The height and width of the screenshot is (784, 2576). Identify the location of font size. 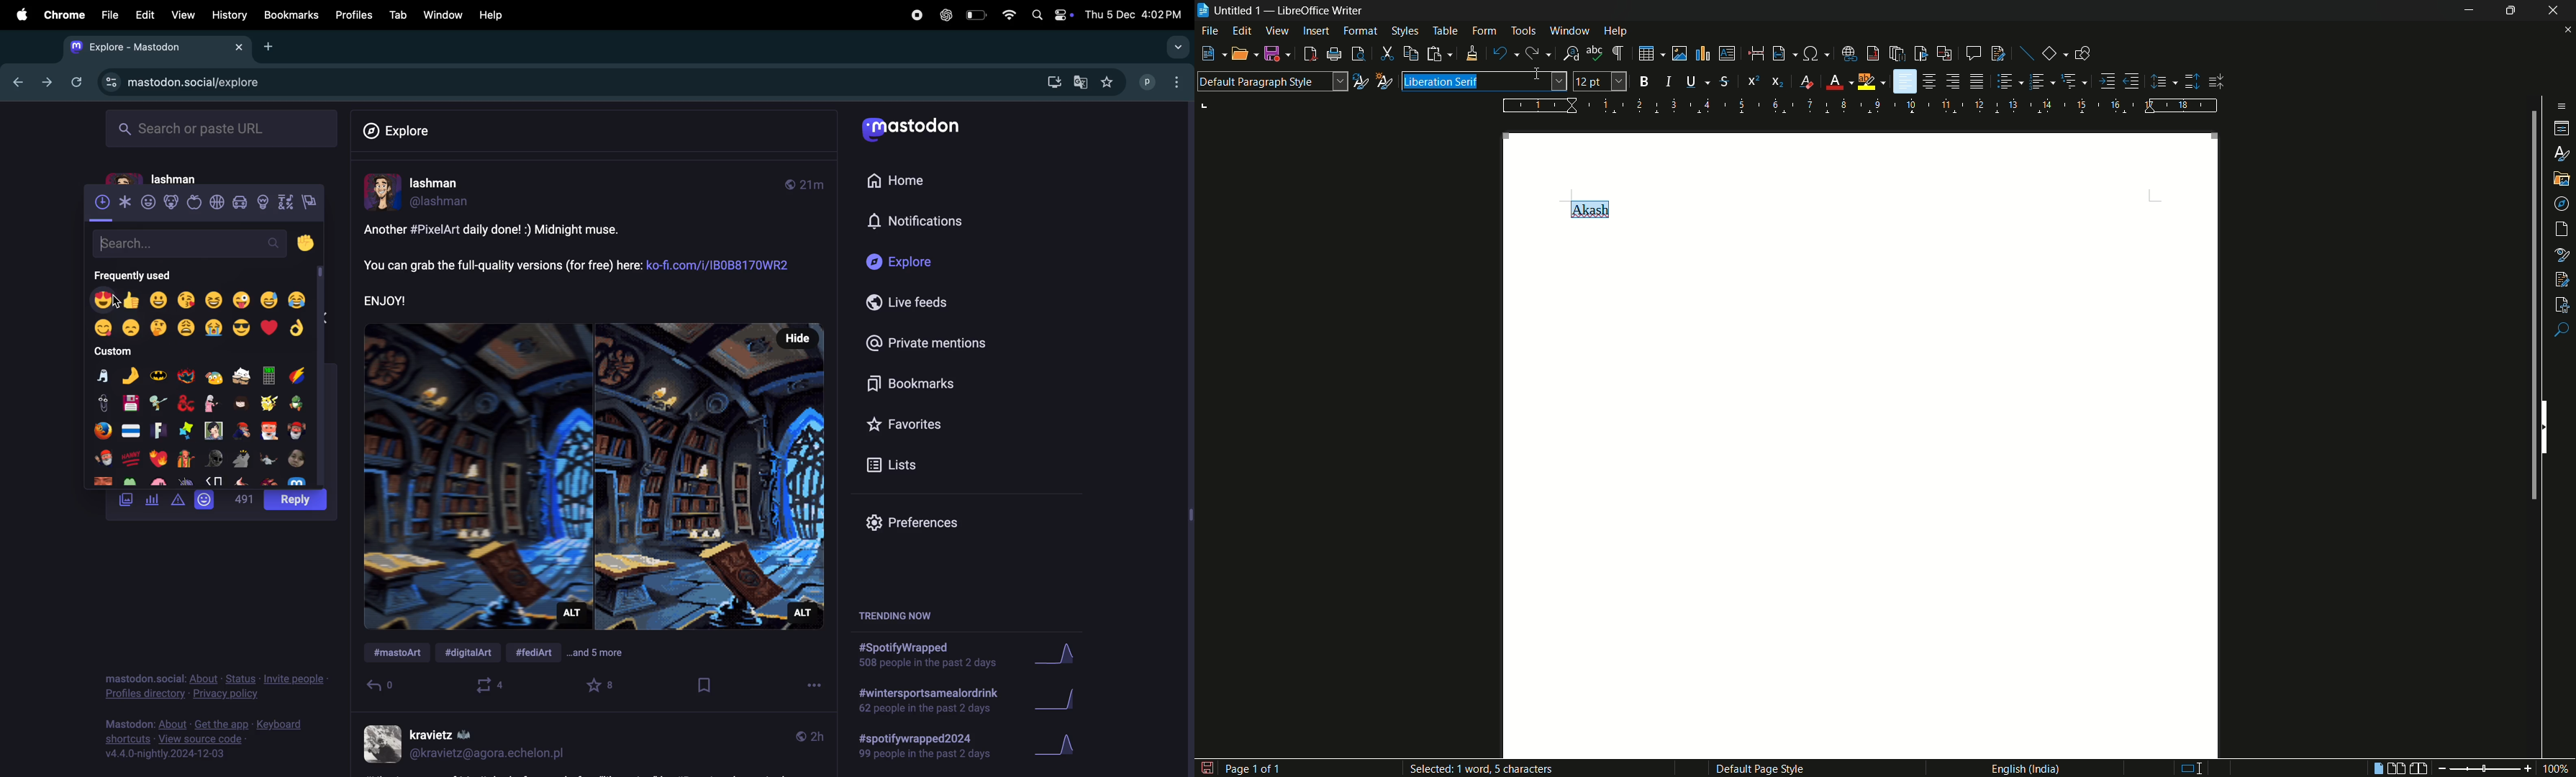
(1600, 82).